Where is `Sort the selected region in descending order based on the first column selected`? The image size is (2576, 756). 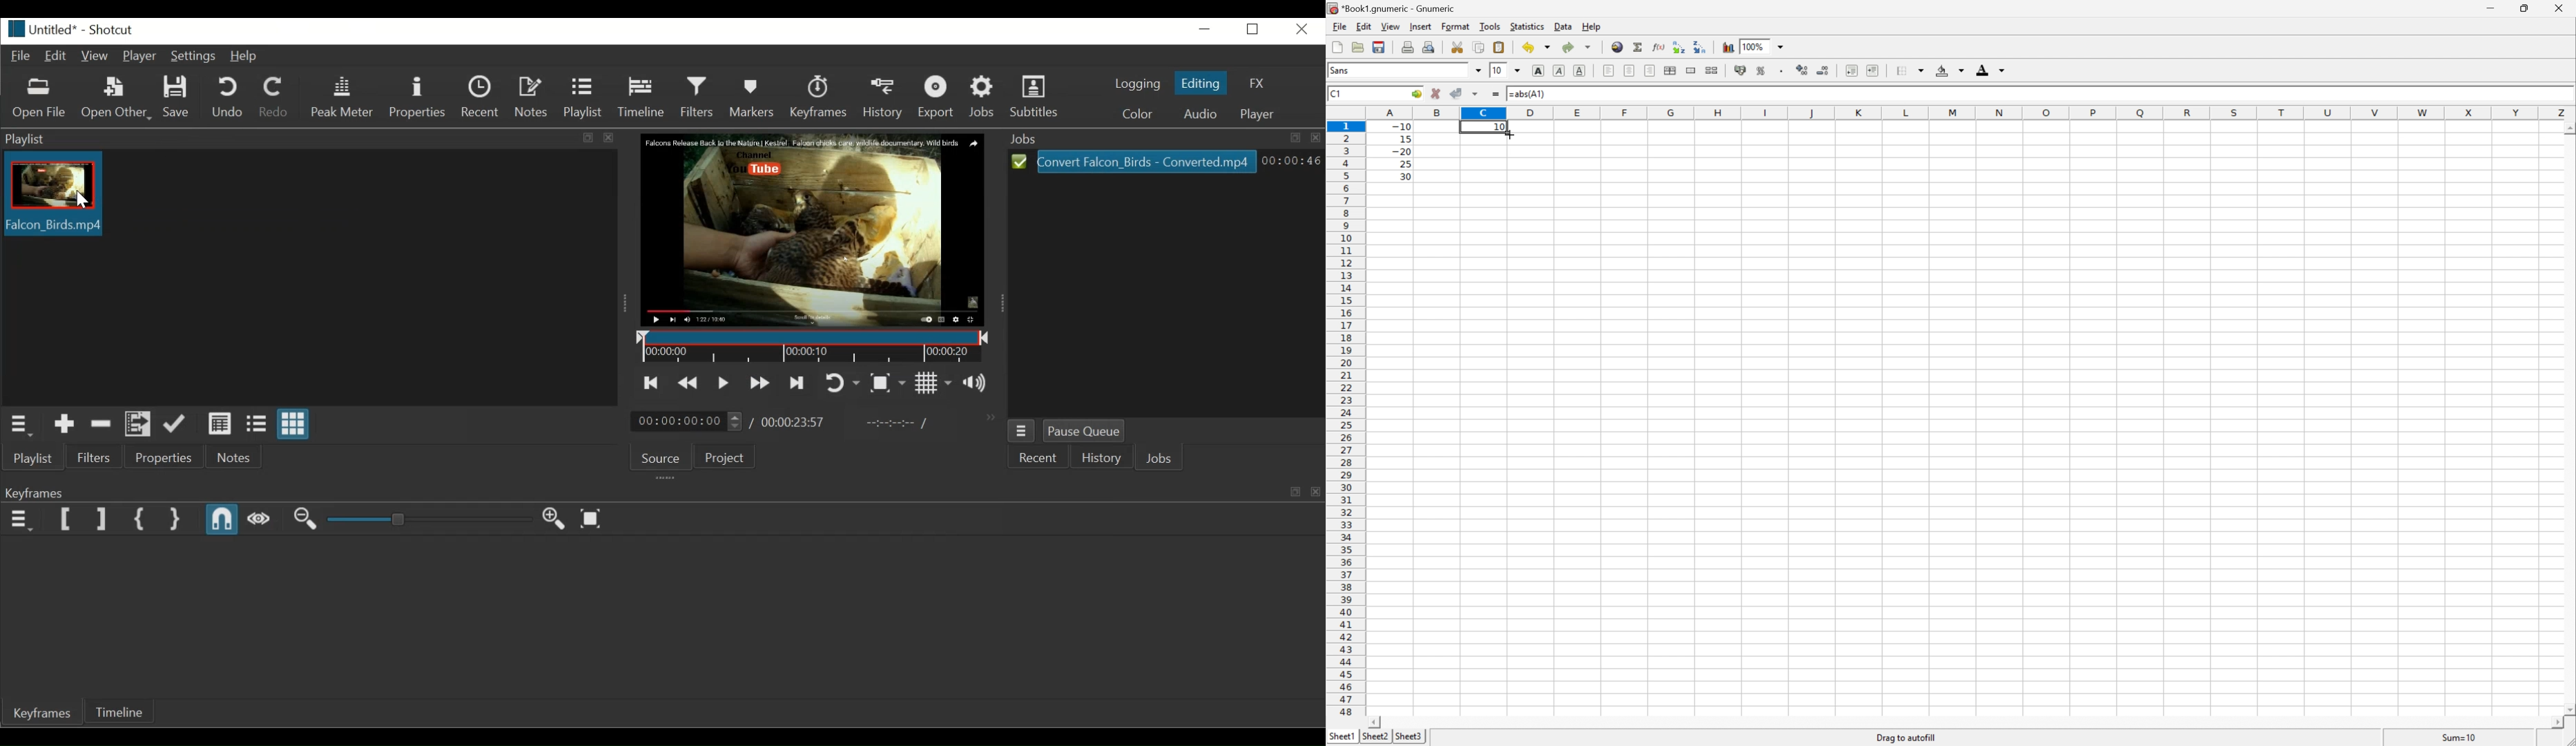
Sort the selected region in descending order based on the first column selected is located at coordinates (1699, 46).